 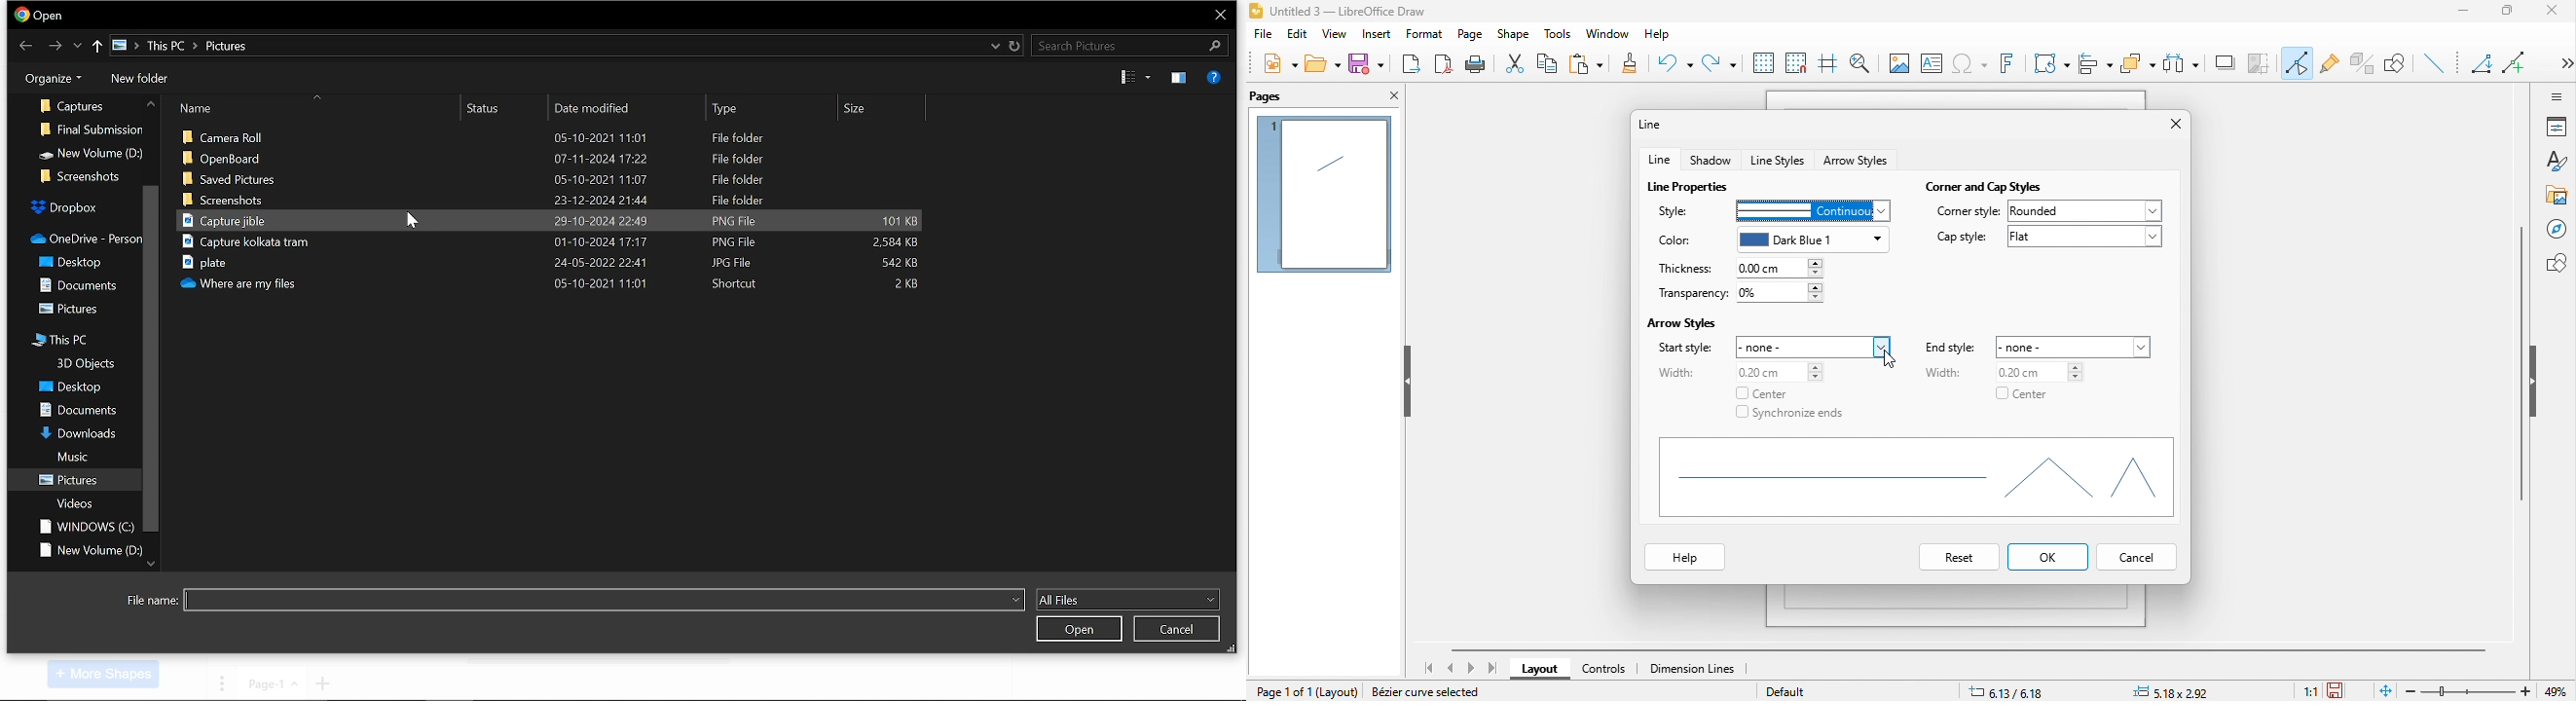 What do you see at coordinates (1712, 159) in the screenshot?
I see `shadow` at bounding box center [1712, 159].